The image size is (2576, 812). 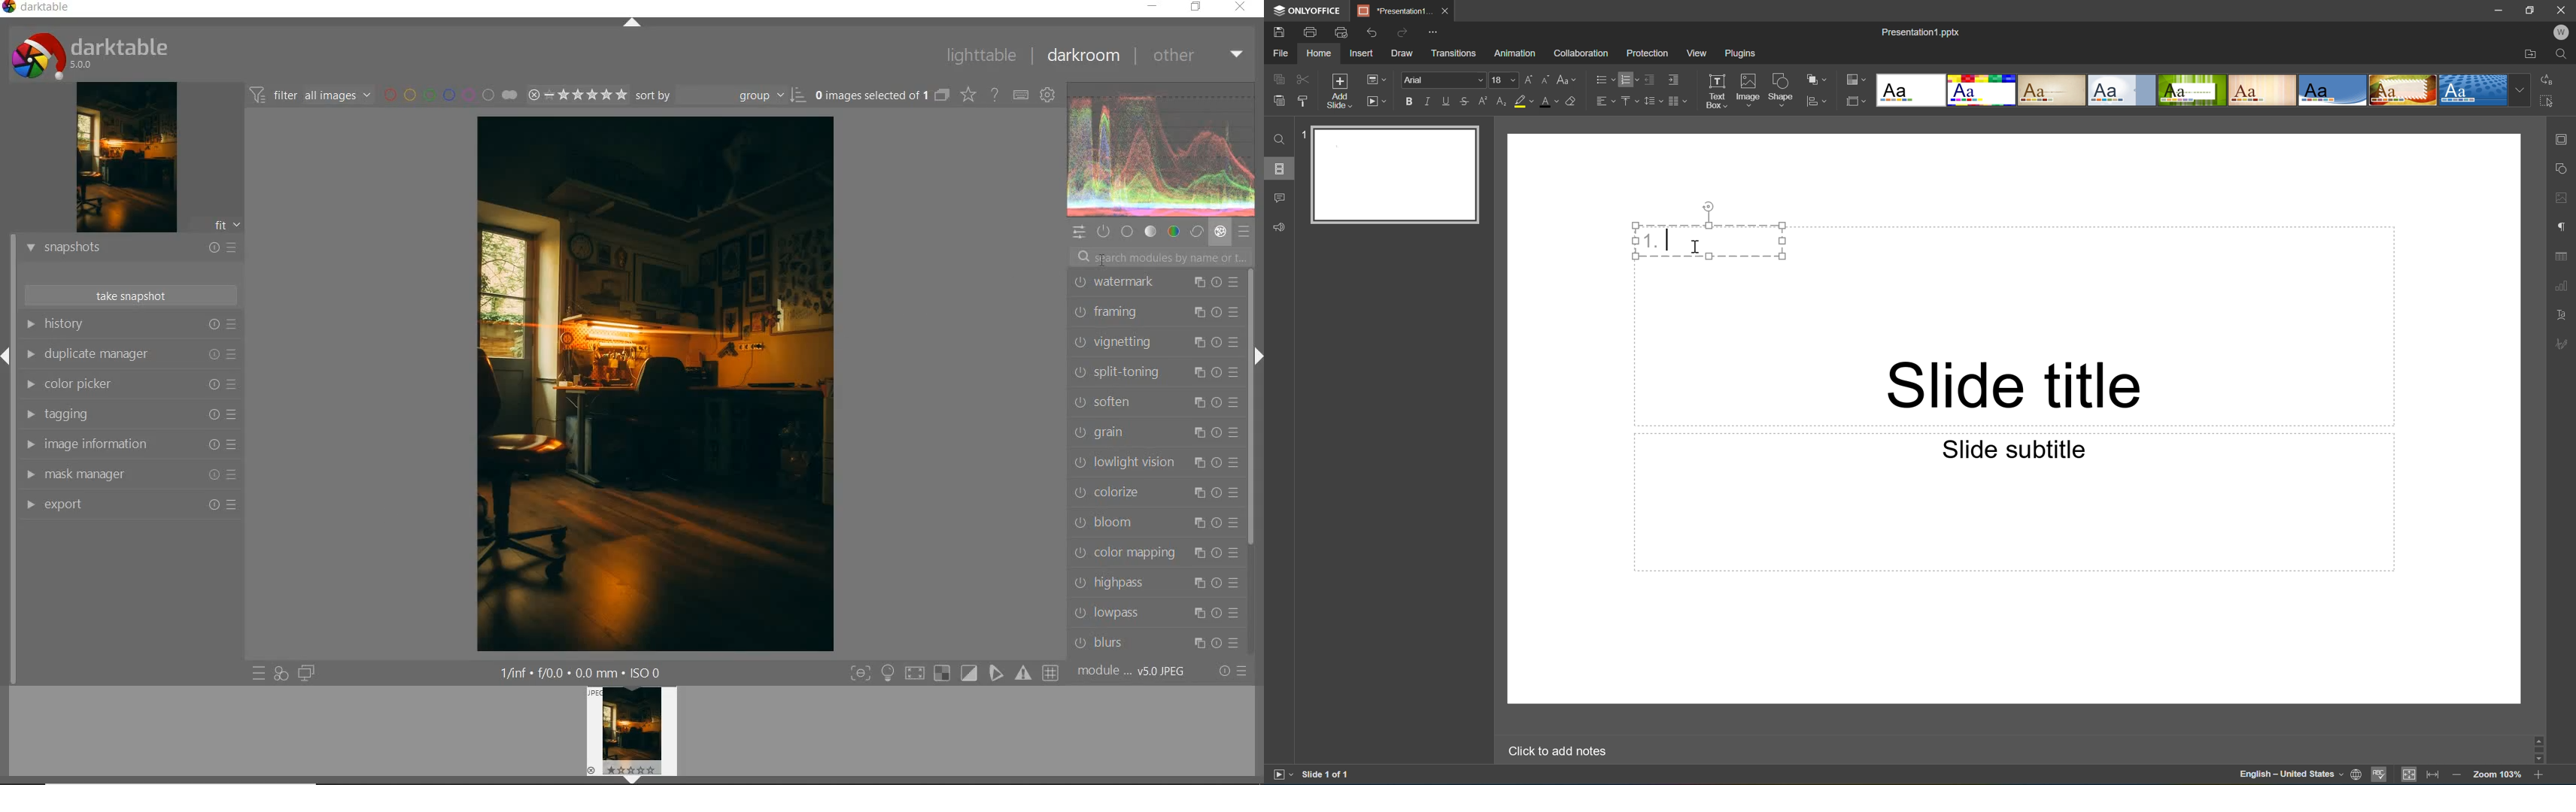 What do you see at coordinates (1501, 102) in the screenshot?
I see `Subscript` at bounding box center [1501, 102].